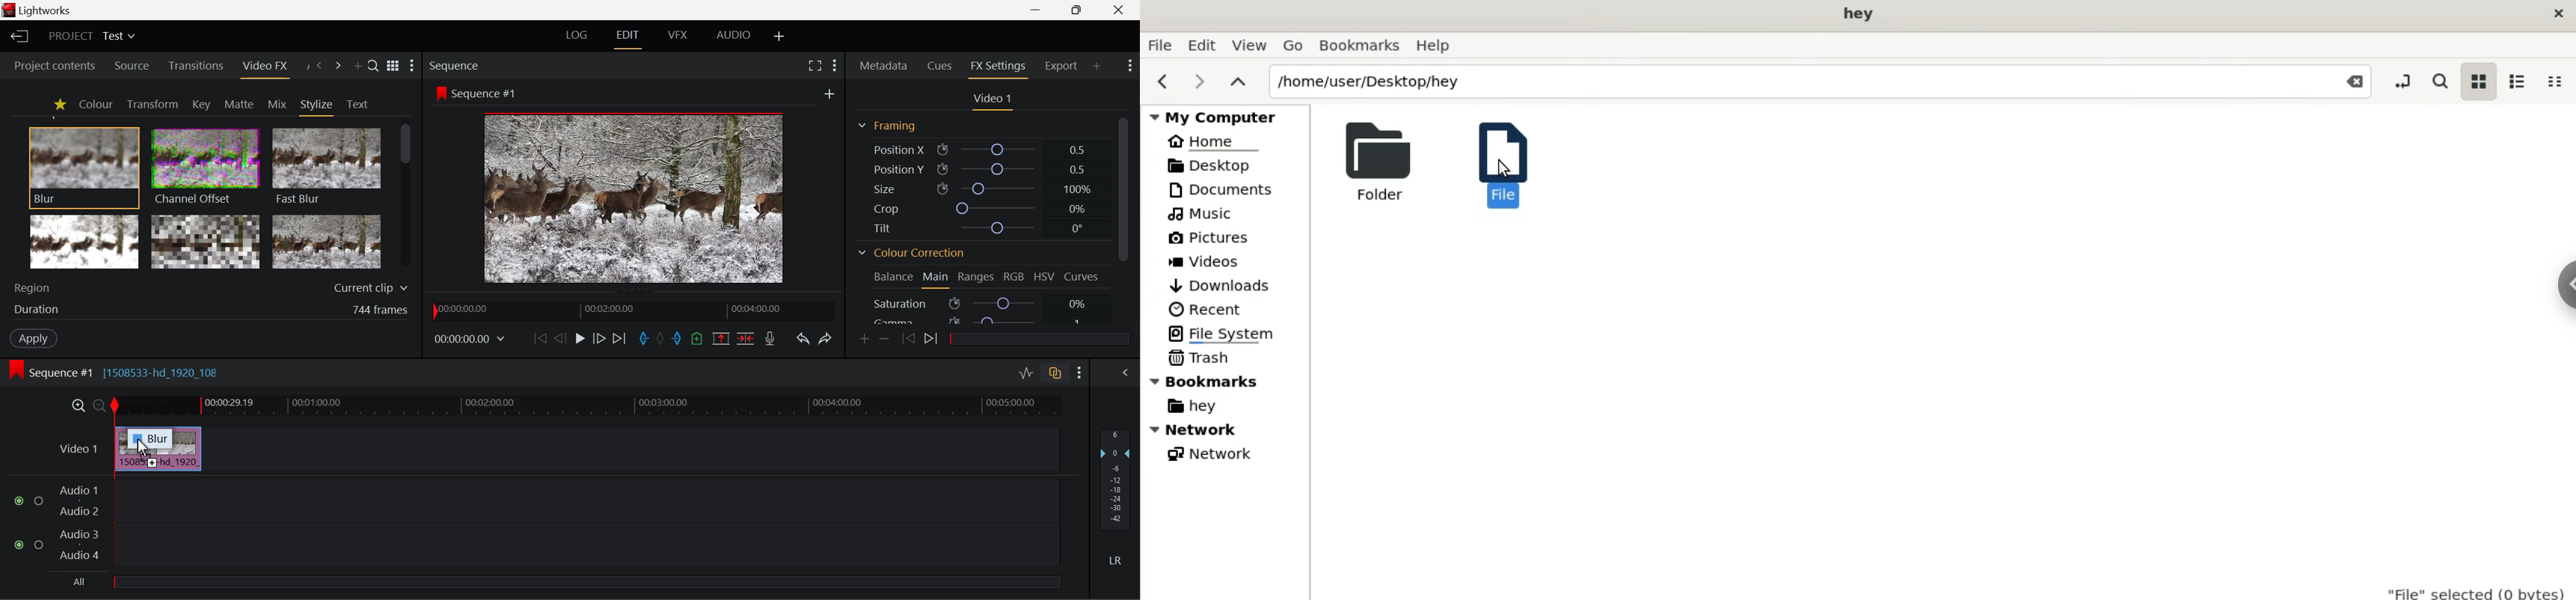 The width and height of the screenshot is (2576, 616). Describe the element at coordinates (771, 337) in the screenshot. I see `Record Voiceover` at that location.